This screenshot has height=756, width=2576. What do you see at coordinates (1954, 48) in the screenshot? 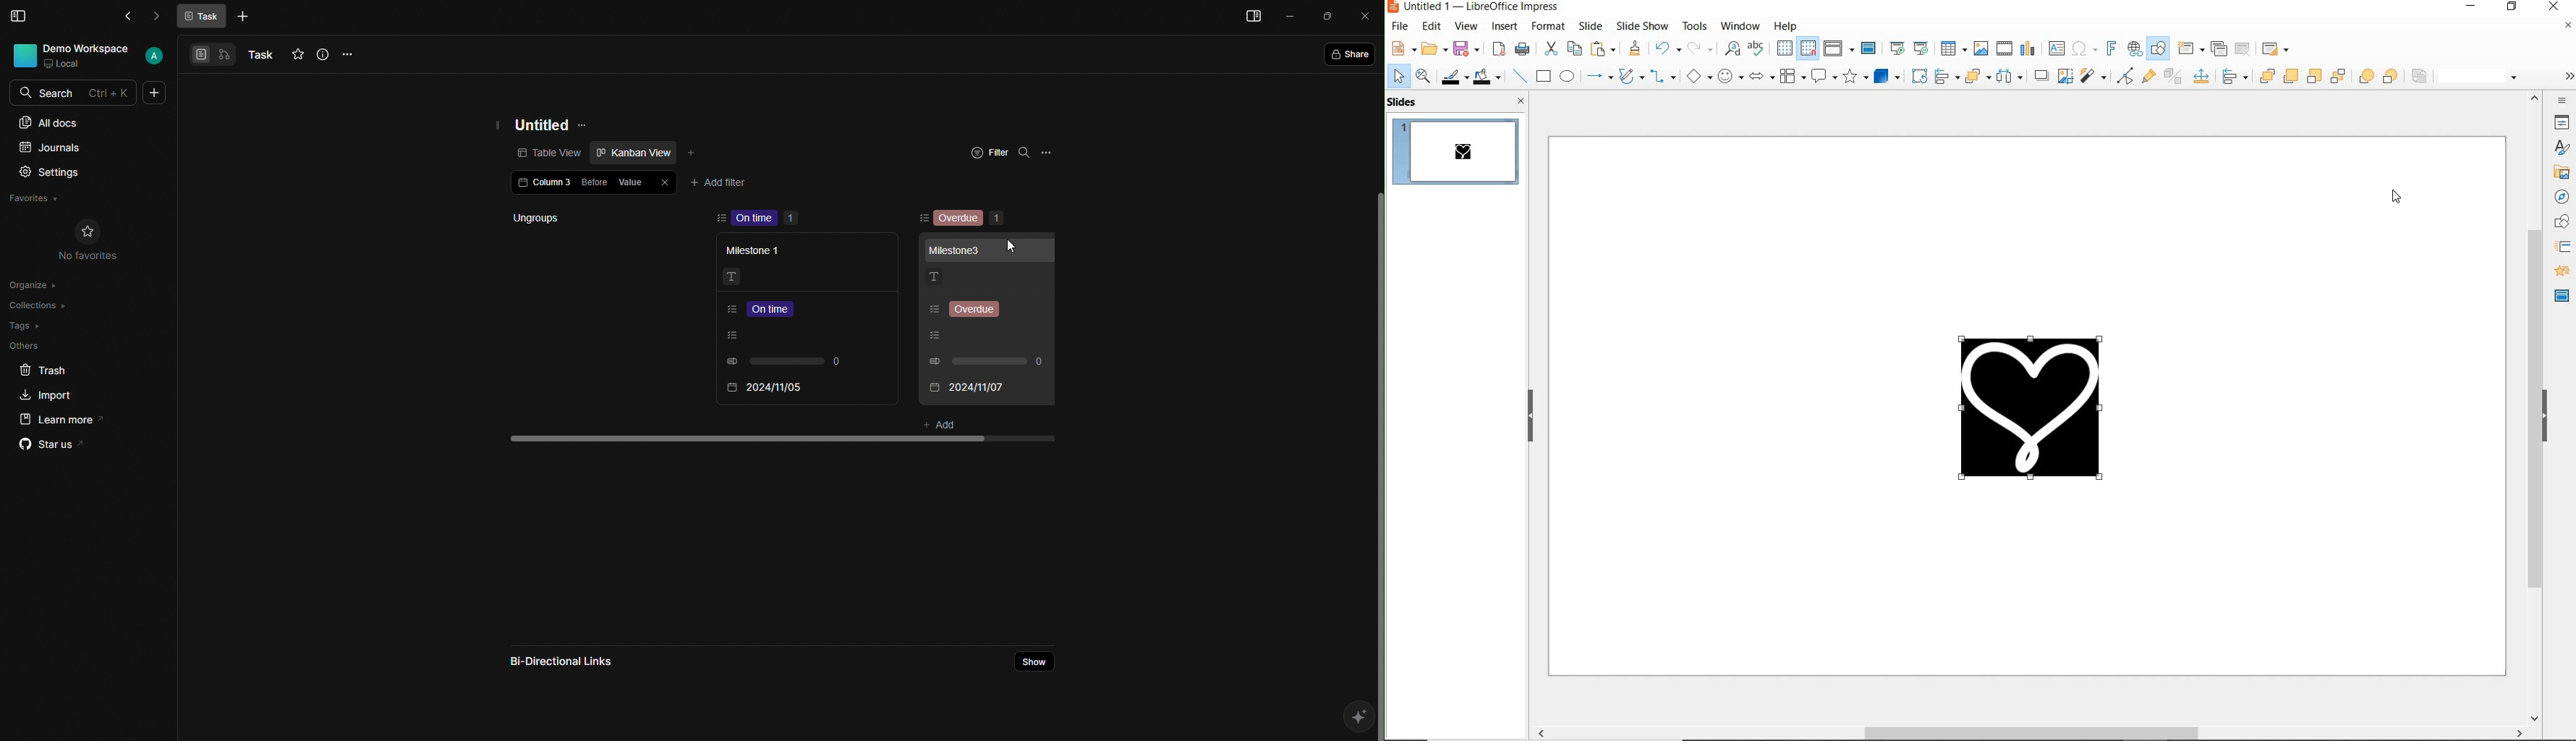
I see `insert table` at bounding box center [1954, 48].